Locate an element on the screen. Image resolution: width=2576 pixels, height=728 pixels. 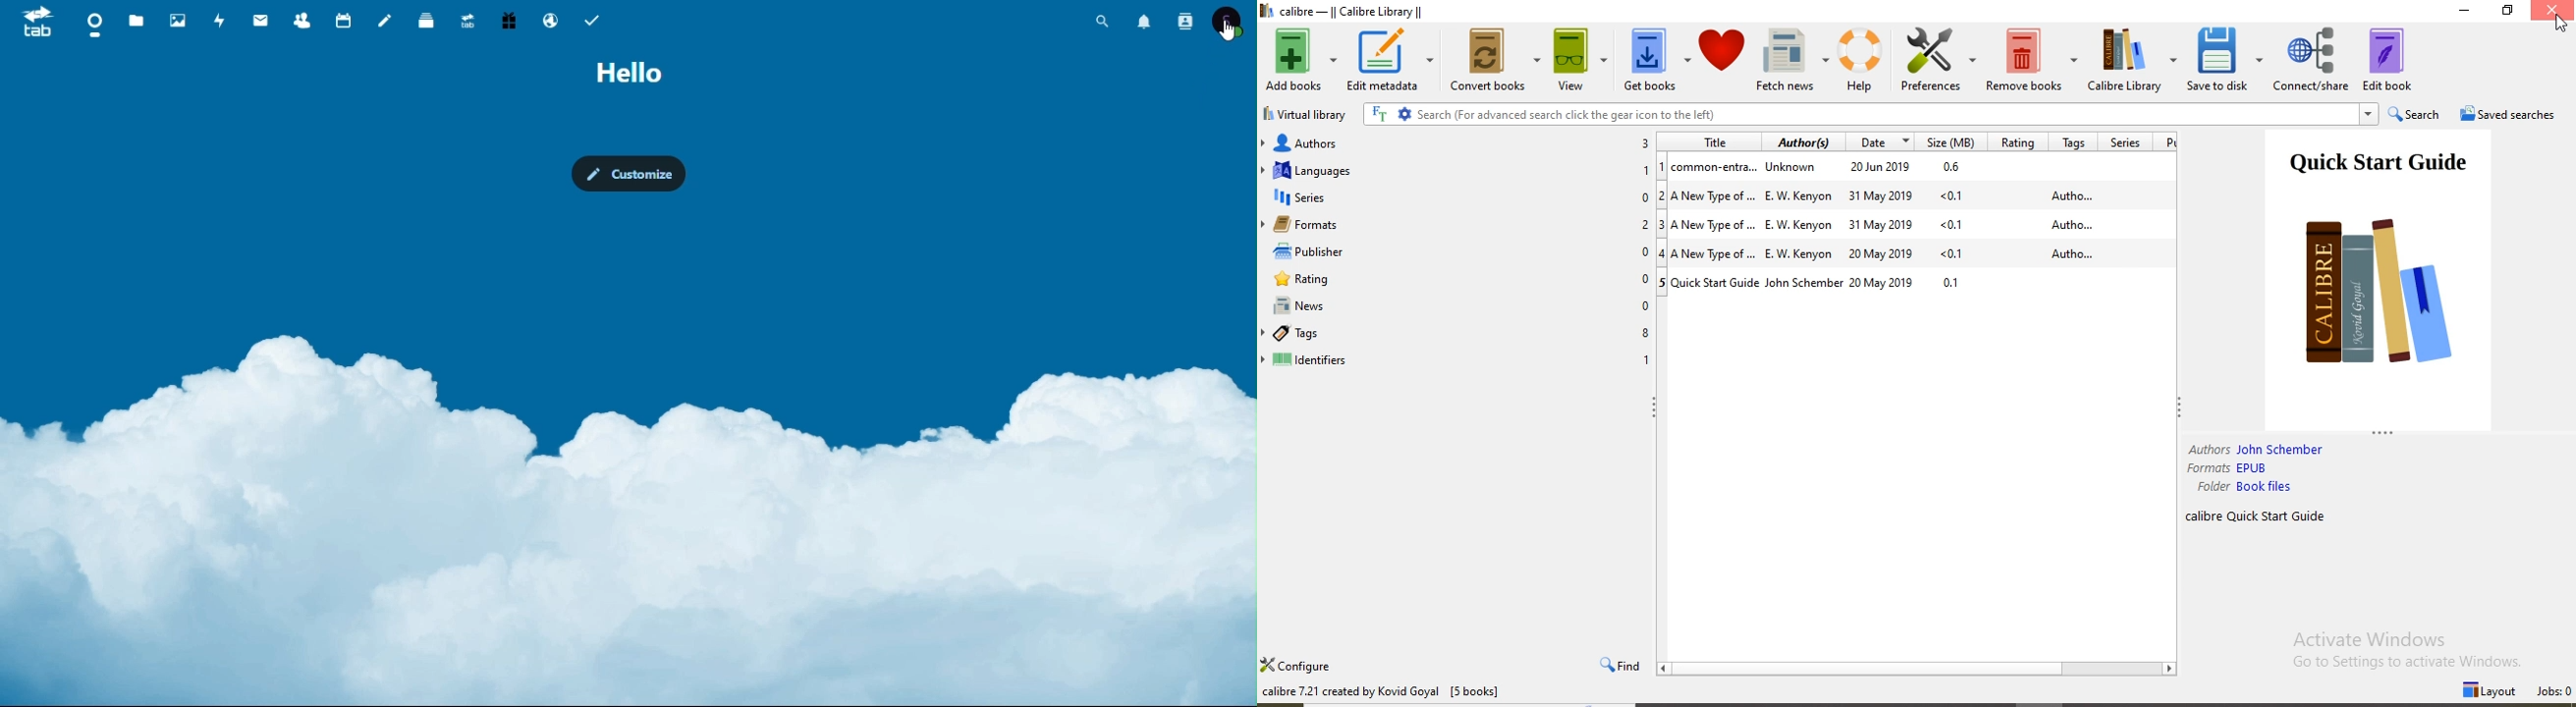
Saved searches is located at coordinates (2512, 116).